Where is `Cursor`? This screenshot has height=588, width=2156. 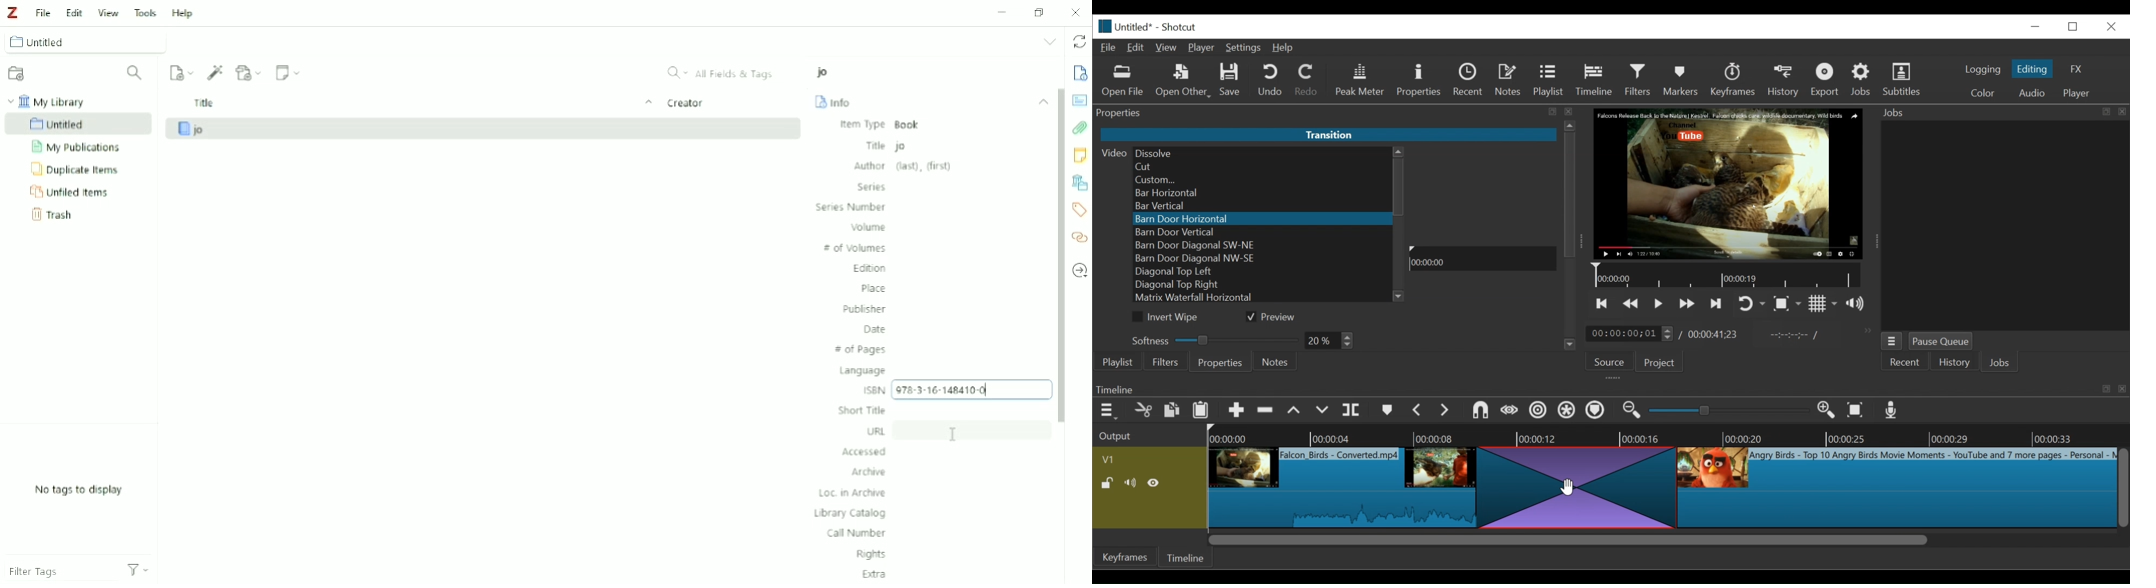 Cursor is located at coordinates (956, 435).